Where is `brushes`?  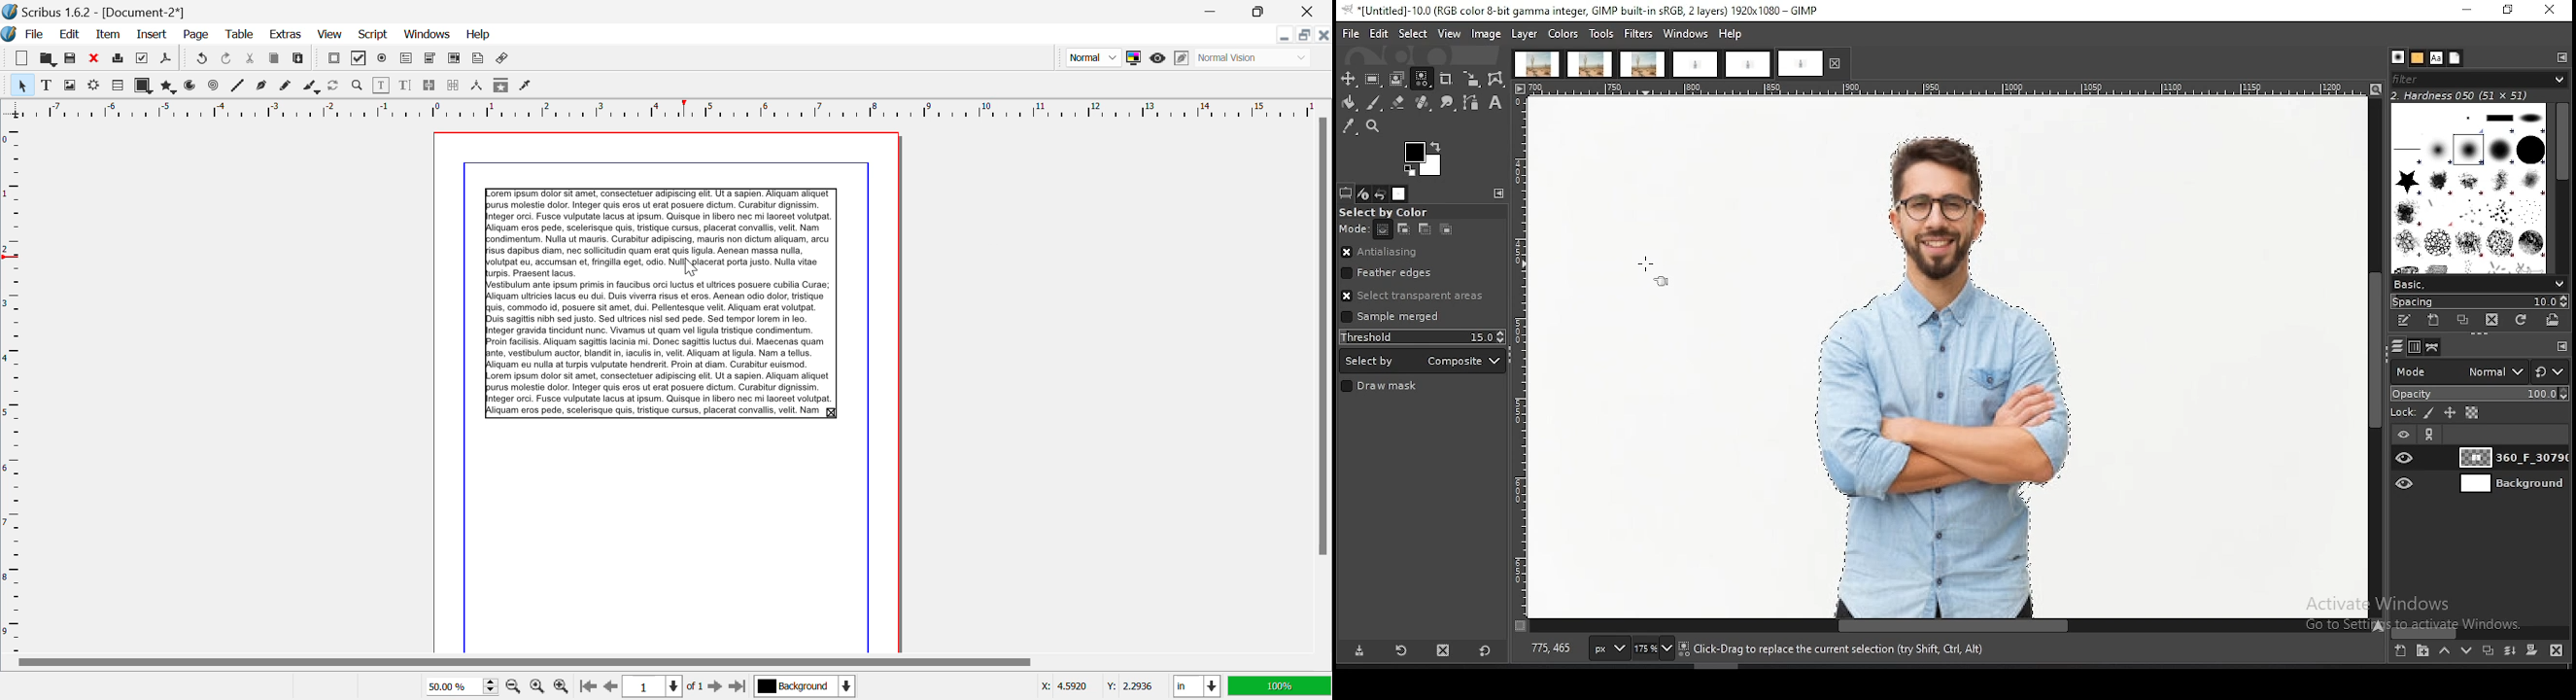 brushes is located at coordinates (2470, 188).